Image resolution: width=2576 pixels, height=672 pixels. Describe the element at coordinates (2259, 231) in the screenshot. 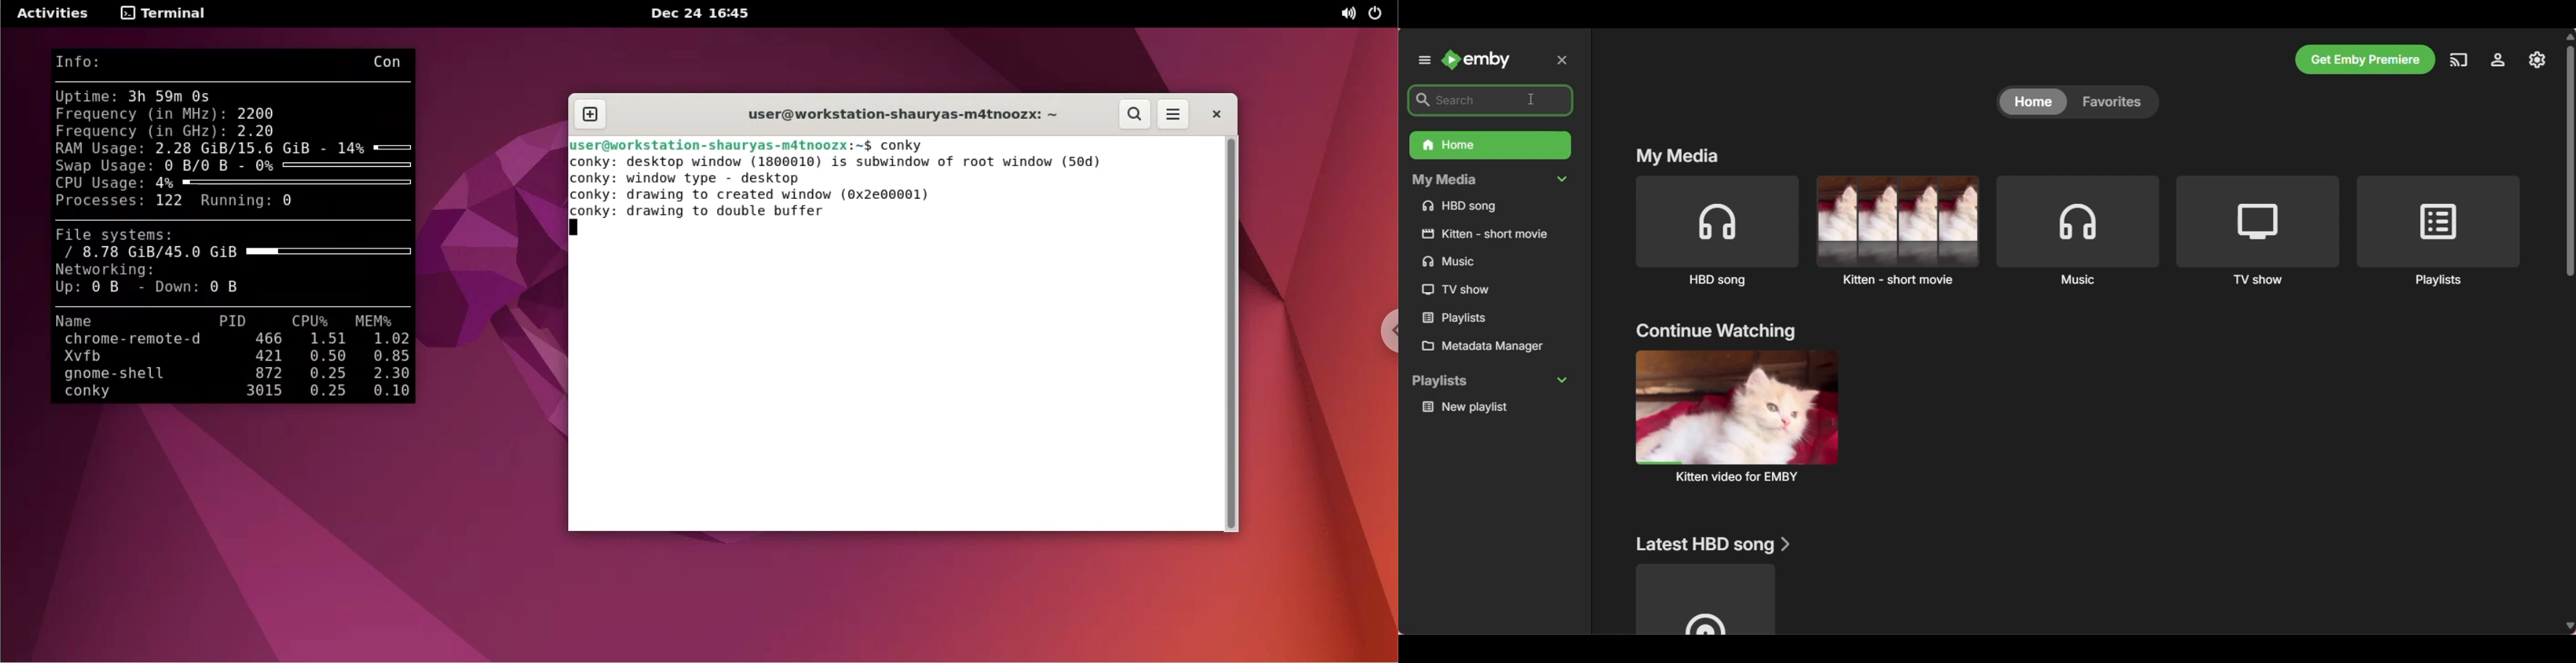

I see `TV show` at that location.